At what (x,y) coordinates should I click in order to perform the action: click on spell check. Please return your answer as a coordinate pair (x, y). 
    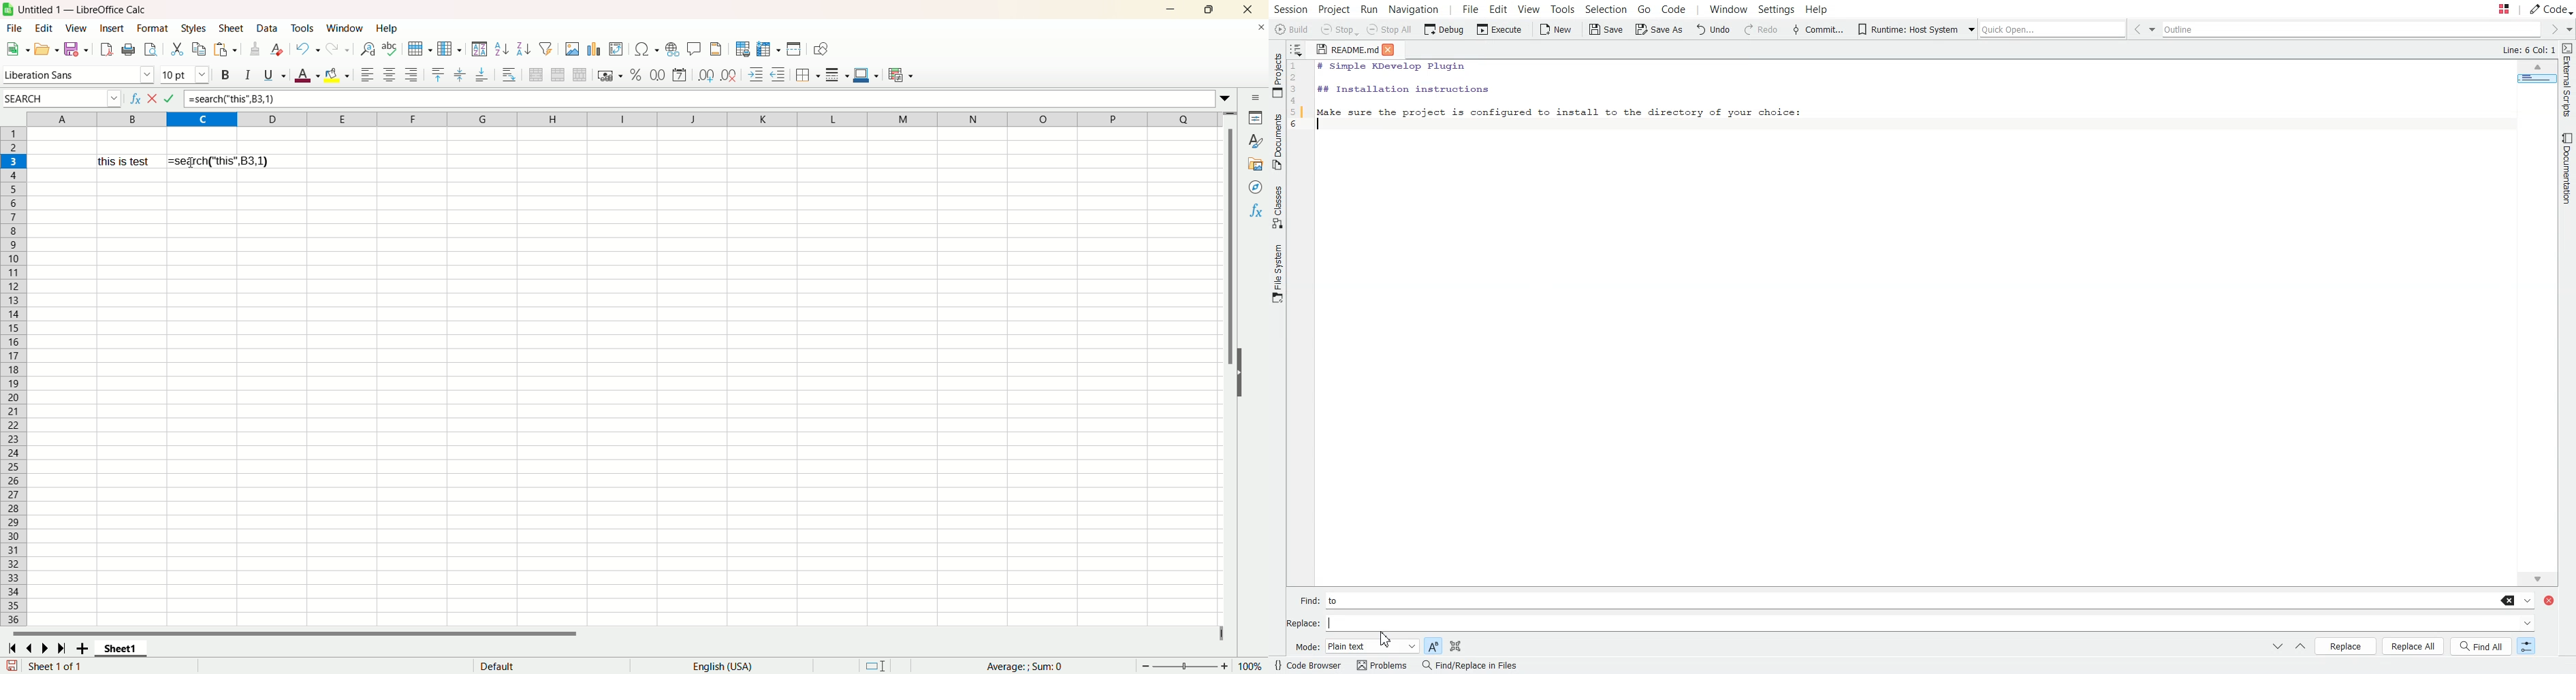
    Looking at the image, I should click on (392, 49).